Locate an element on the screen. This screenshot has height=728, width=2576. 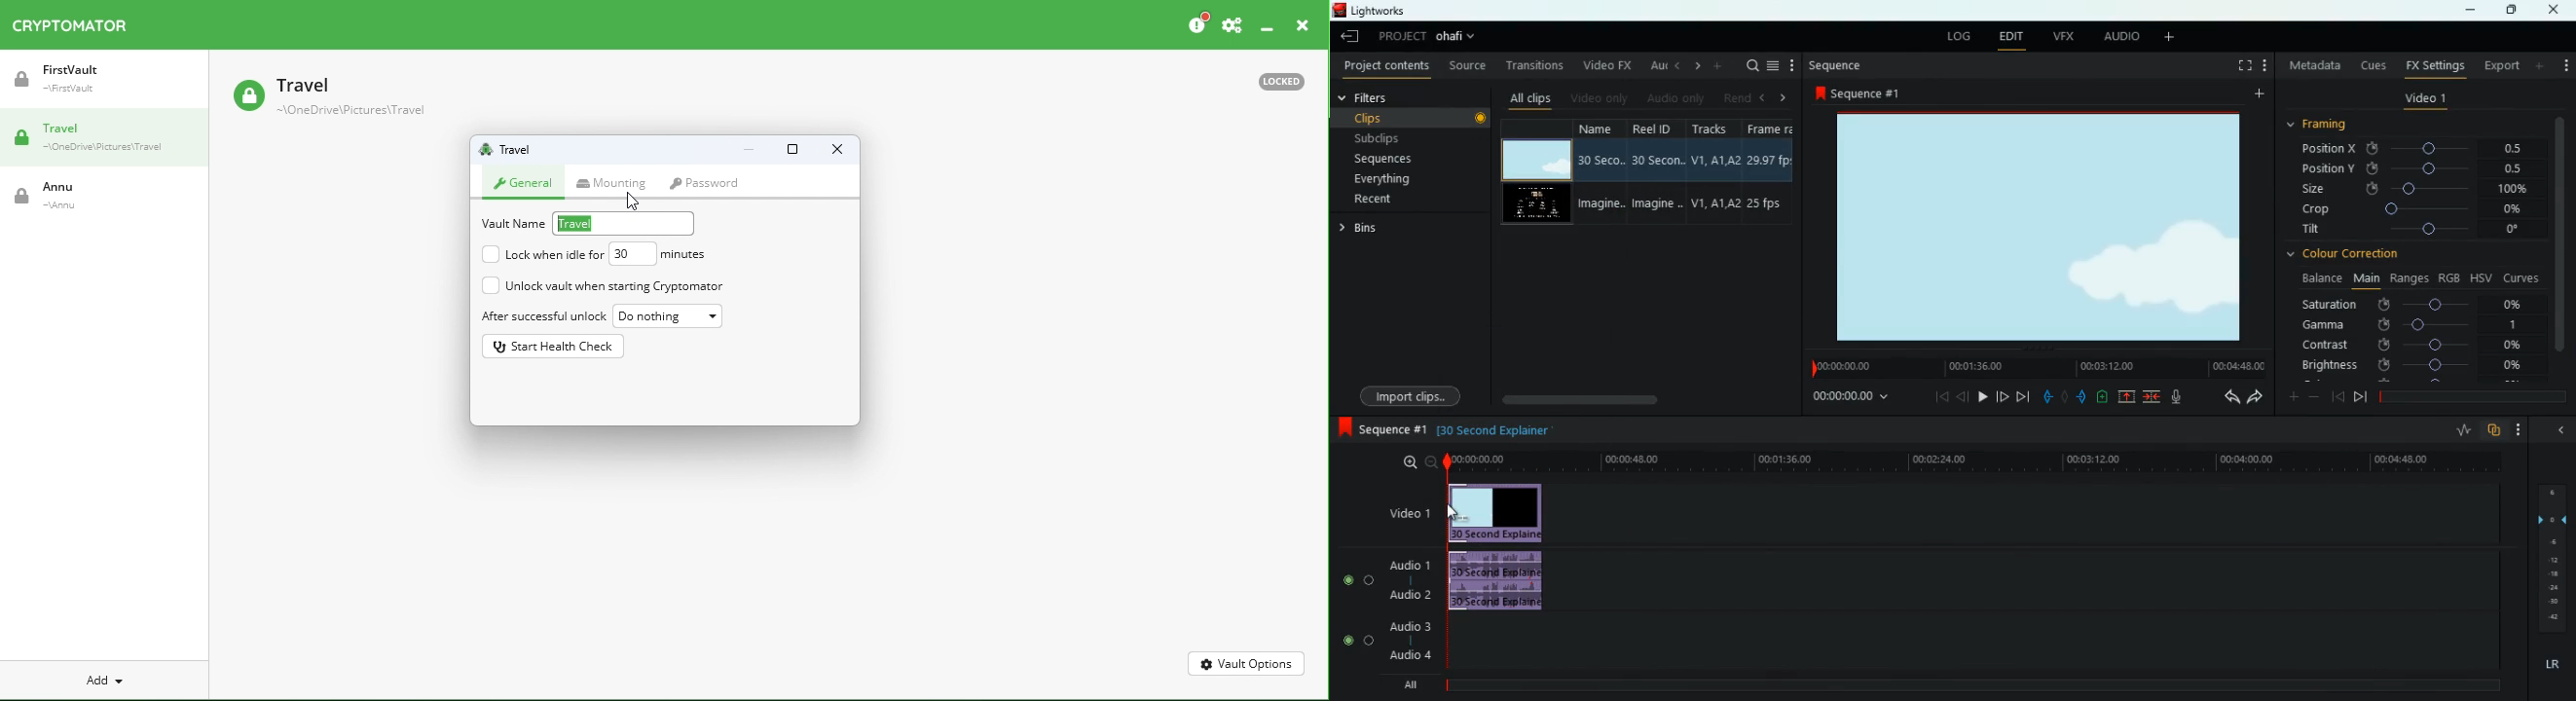
Timeline is located at coordinates (1979, 686).